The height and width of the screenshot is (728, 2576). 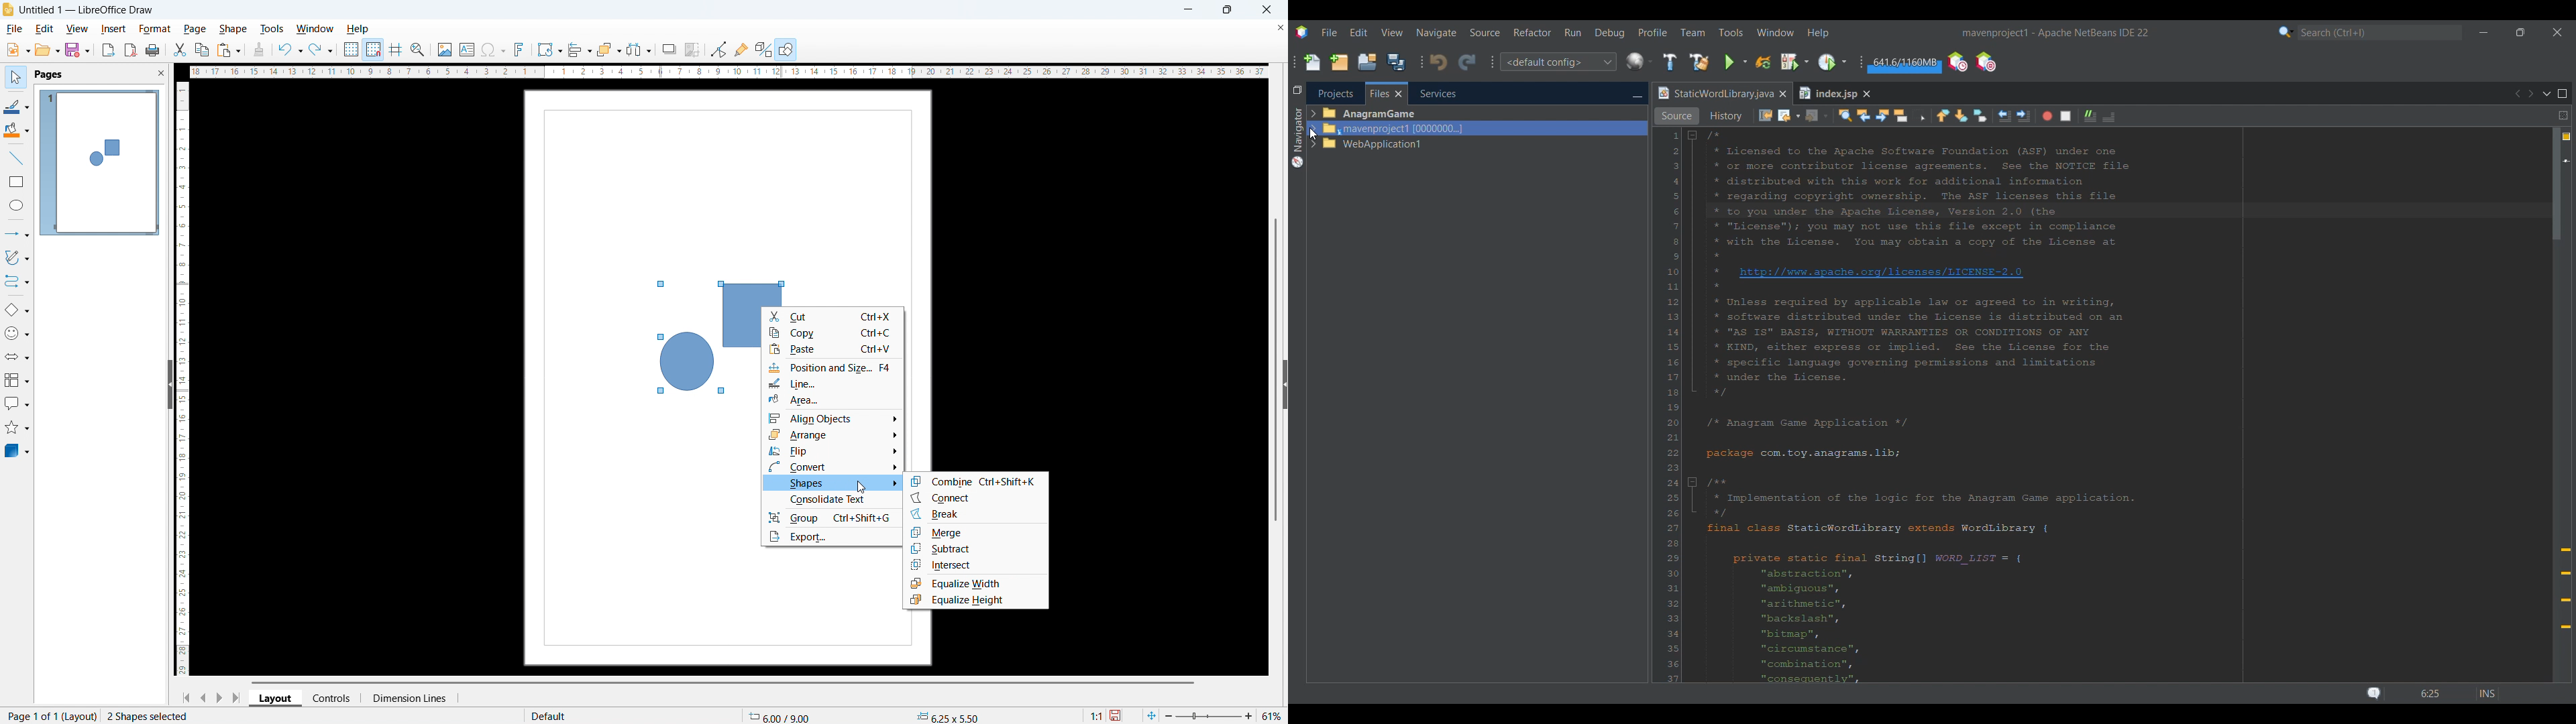 I want to click on horizontal scrollbar, so click(x=719, y=682).